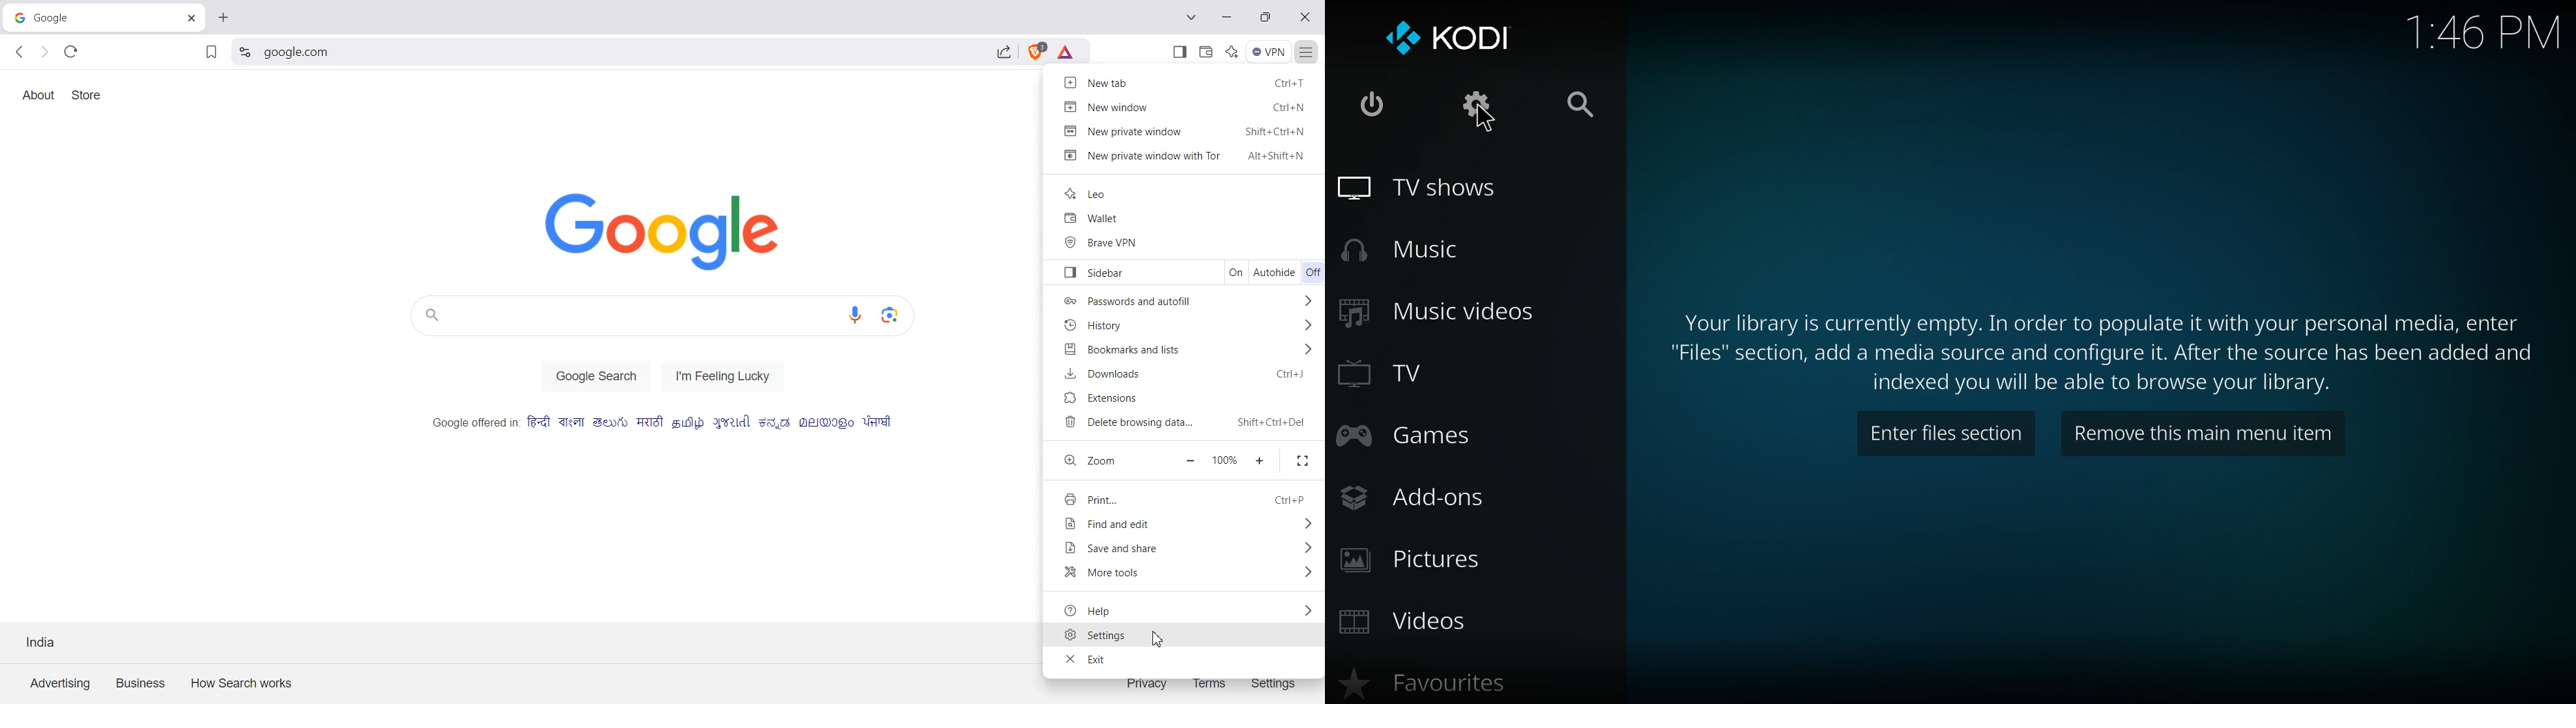 The width and height of the screenshot is (2576, 728). Describe the element at coordinates (222, 16) in the screenshot. I see `Close Tab` at that location.